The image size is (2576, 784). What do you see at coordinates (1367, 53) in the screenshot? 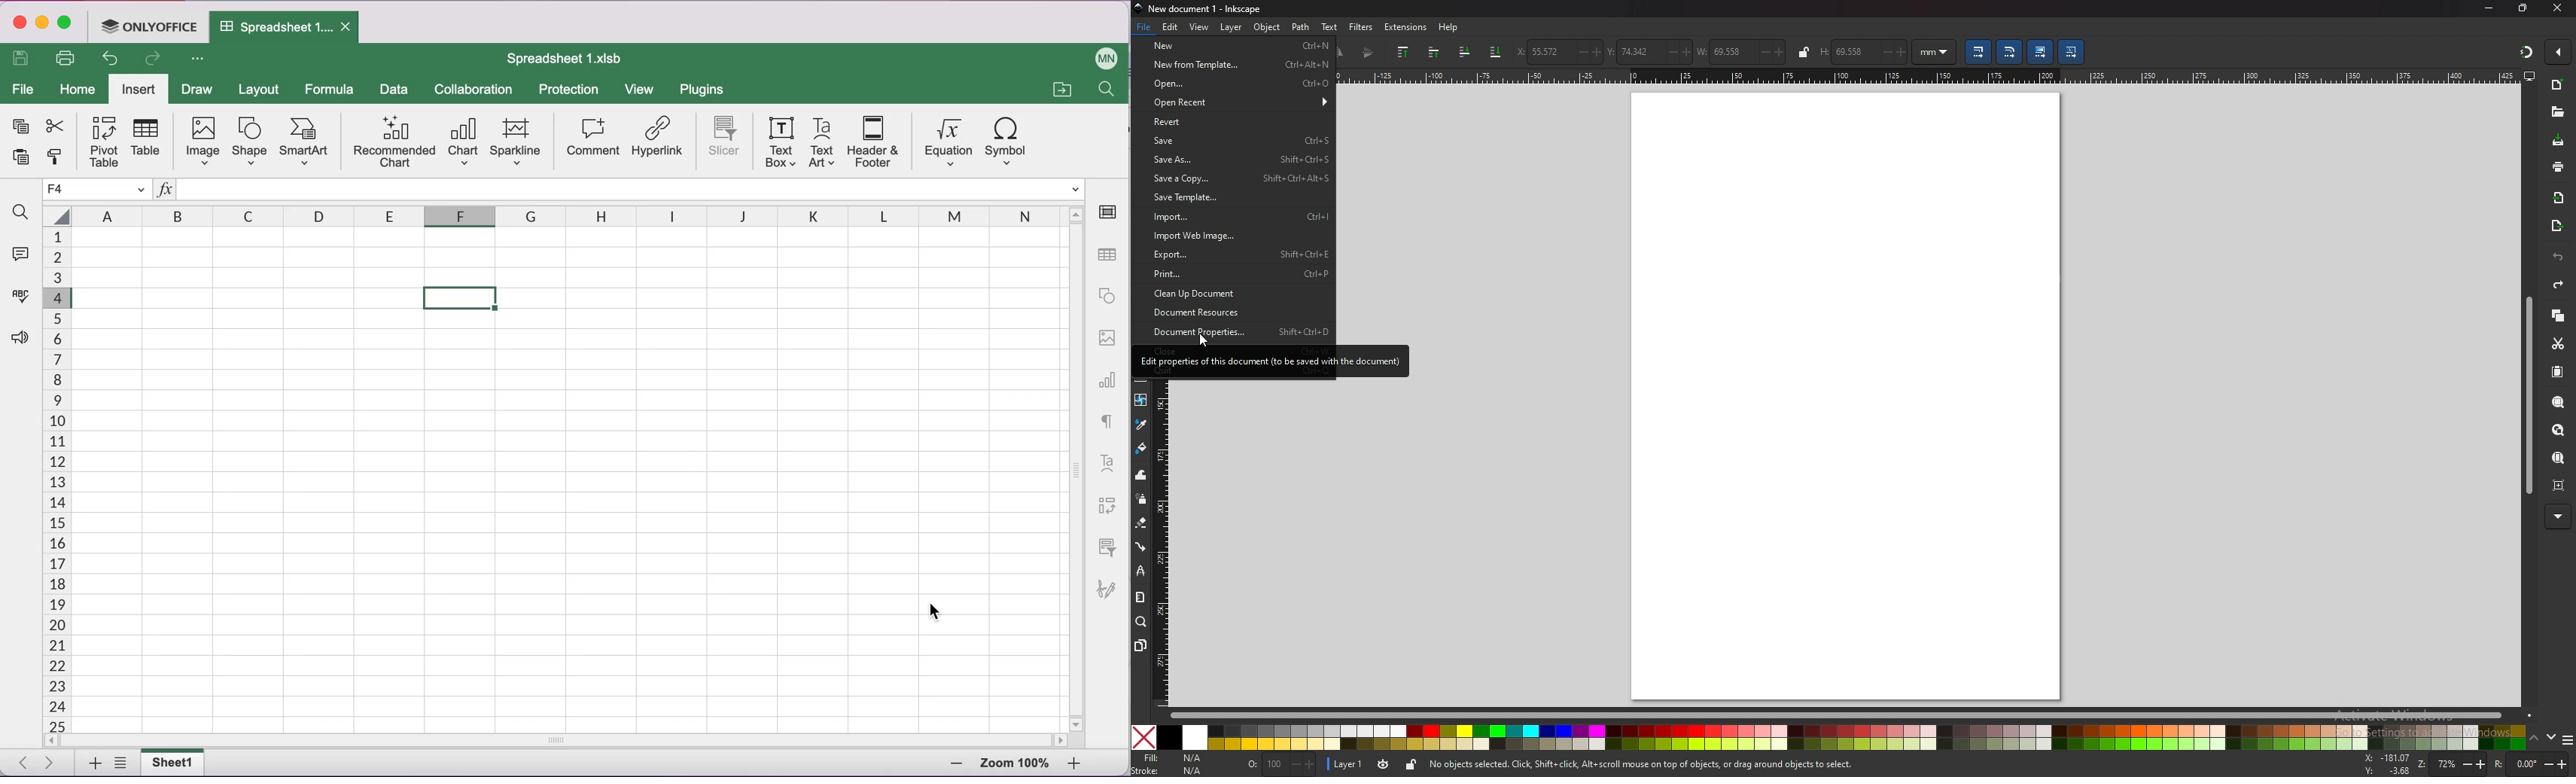
I see `flip vertical` at bounding box center [1367, 53].